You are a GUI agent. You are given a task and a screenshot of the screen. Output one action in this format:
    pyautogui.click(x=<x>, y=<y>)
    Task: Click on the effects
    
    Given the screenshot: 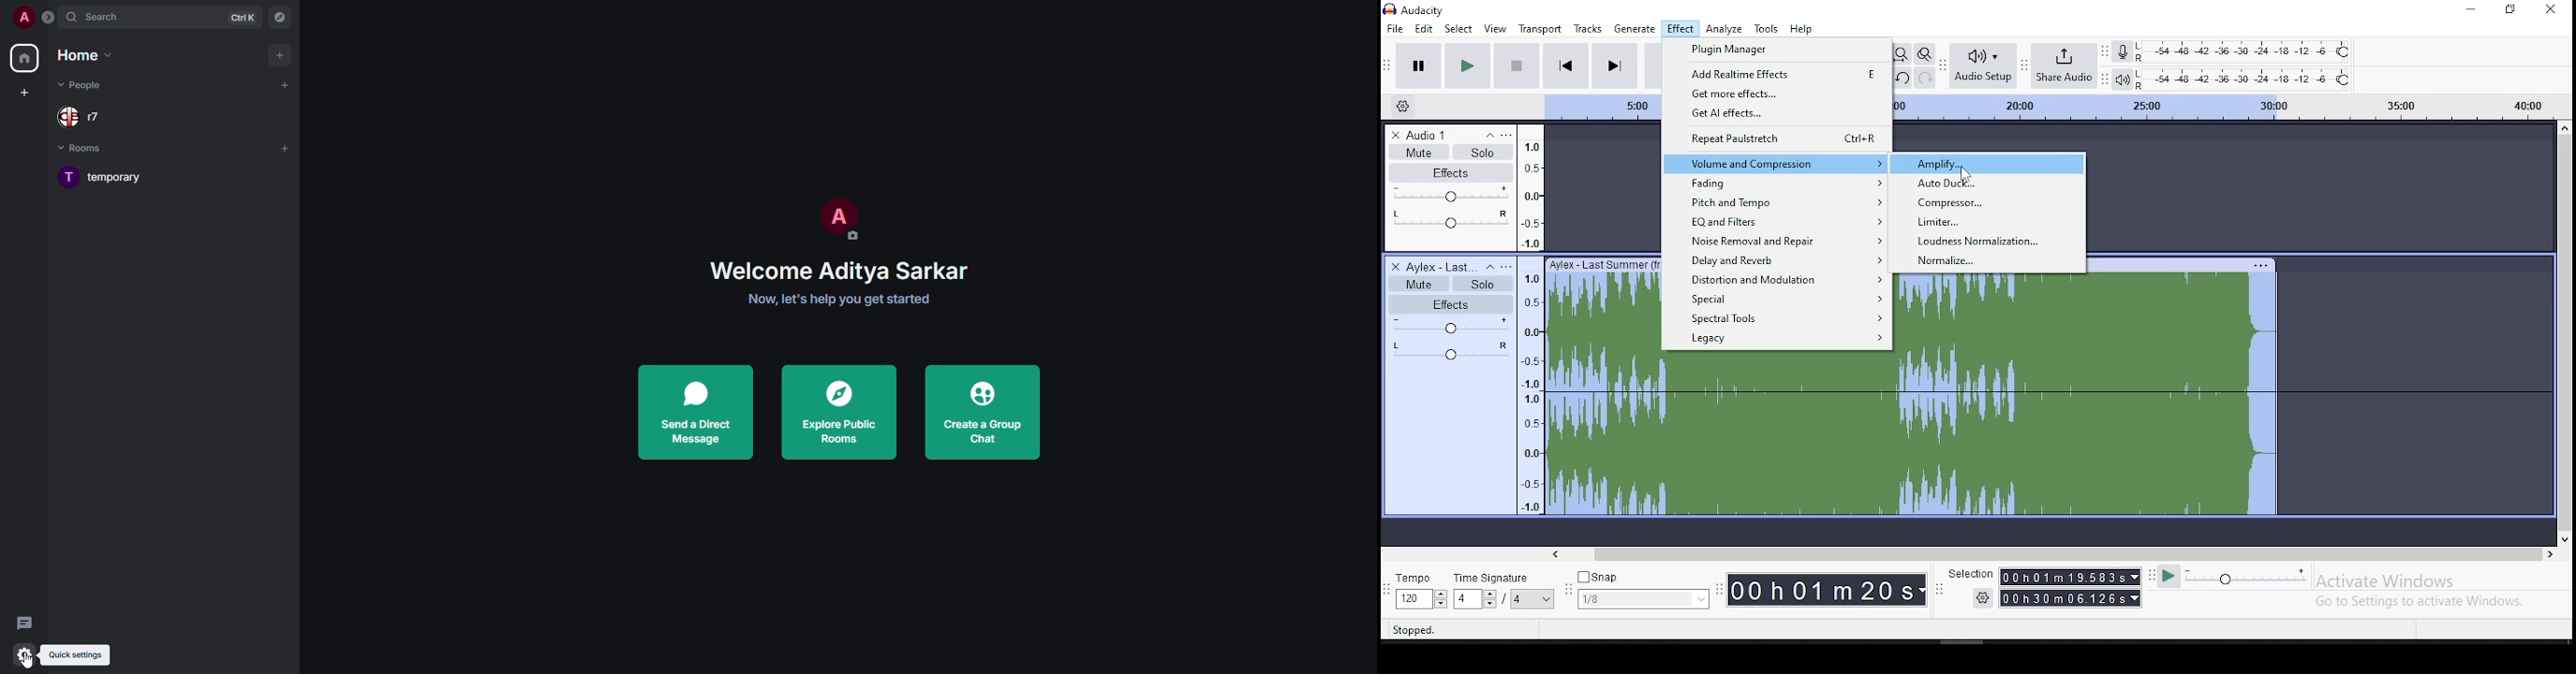 What is the action you would take?
    pyautogui.click(x=1451, y=173)
    